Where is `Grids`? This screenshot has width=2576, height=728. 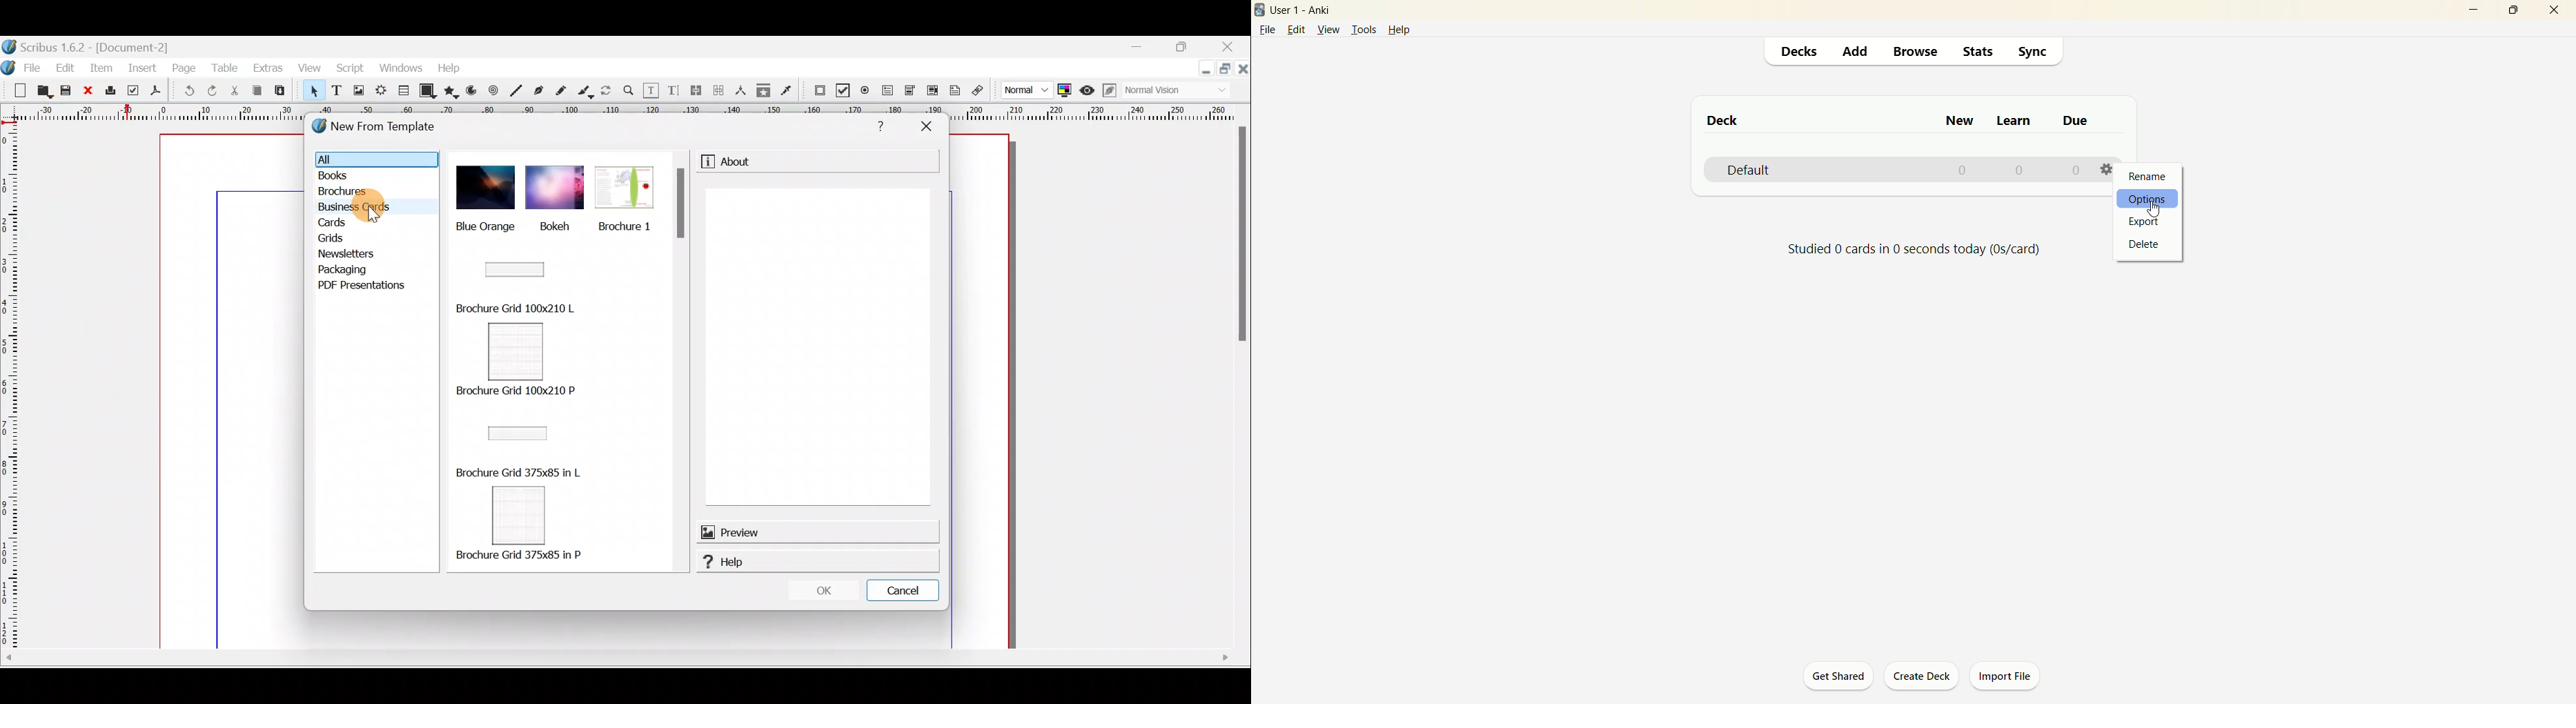 Grids is located at coordinates (345, 239).